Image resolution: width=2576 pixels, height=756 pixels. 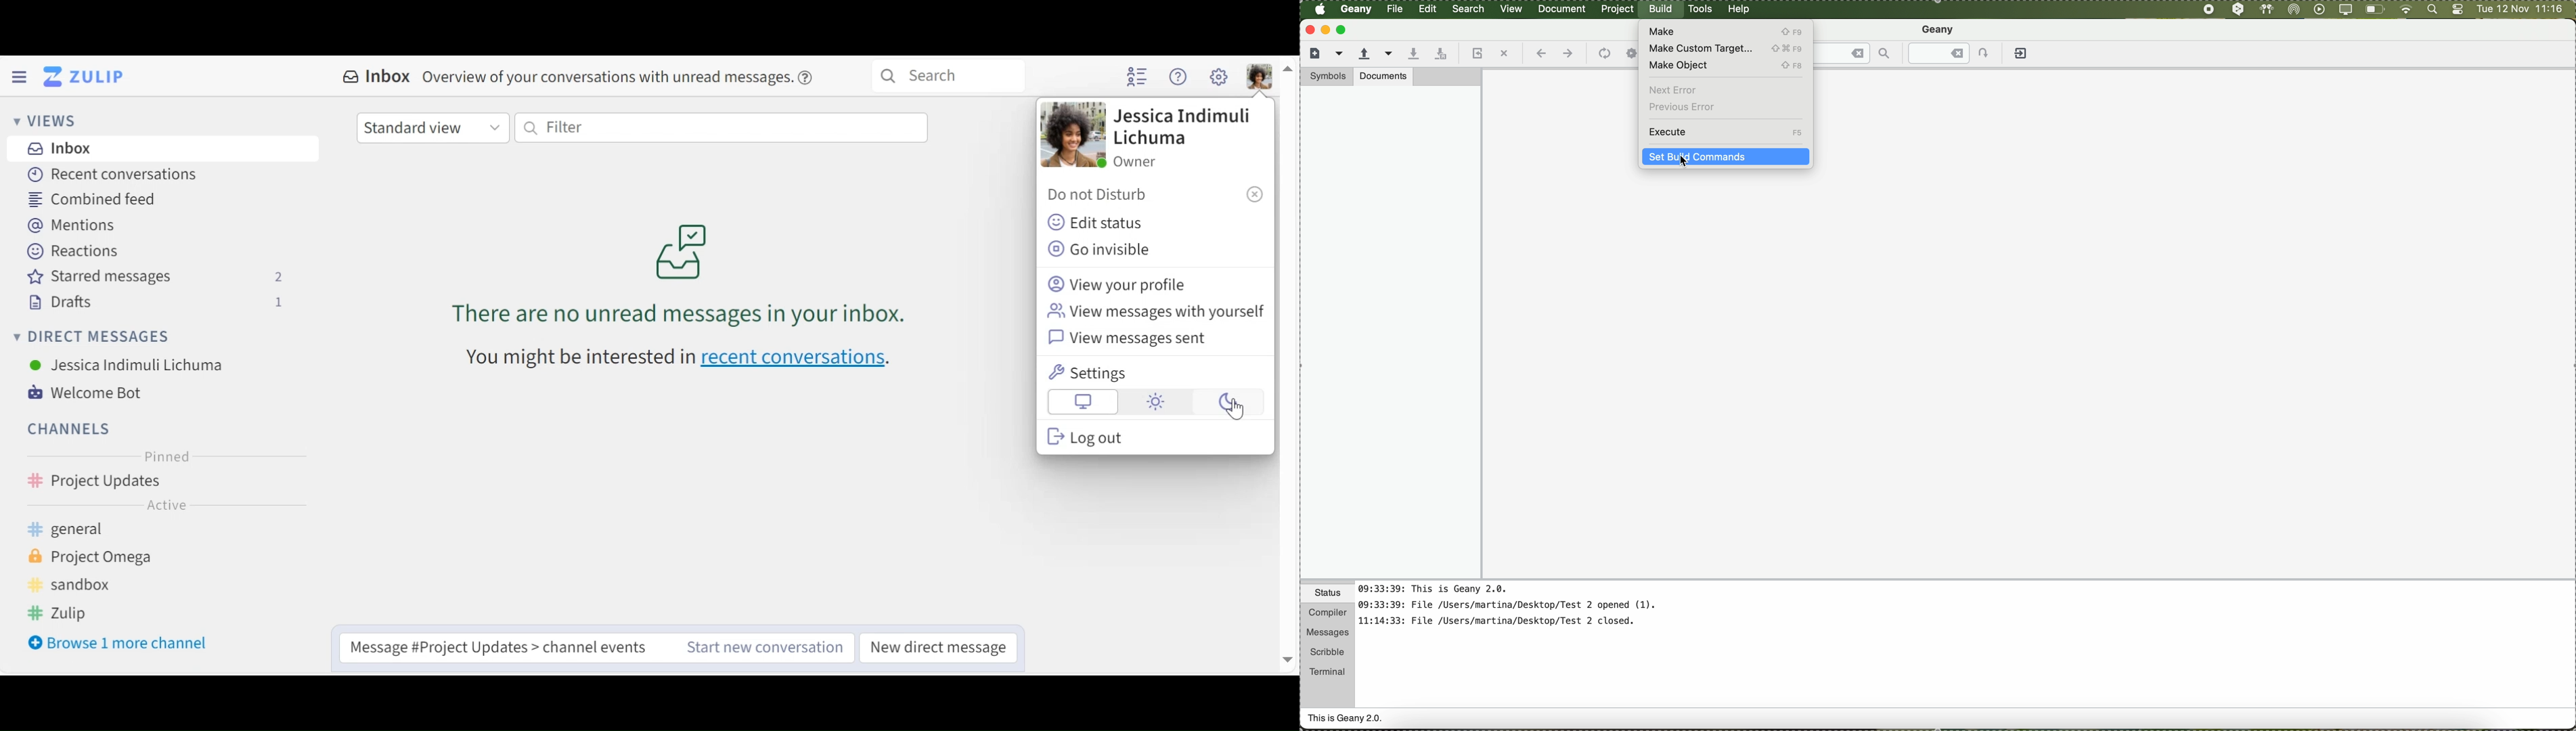 I want to click on Jessica Indimuli Lichuma, so click(x=1181, y=129).